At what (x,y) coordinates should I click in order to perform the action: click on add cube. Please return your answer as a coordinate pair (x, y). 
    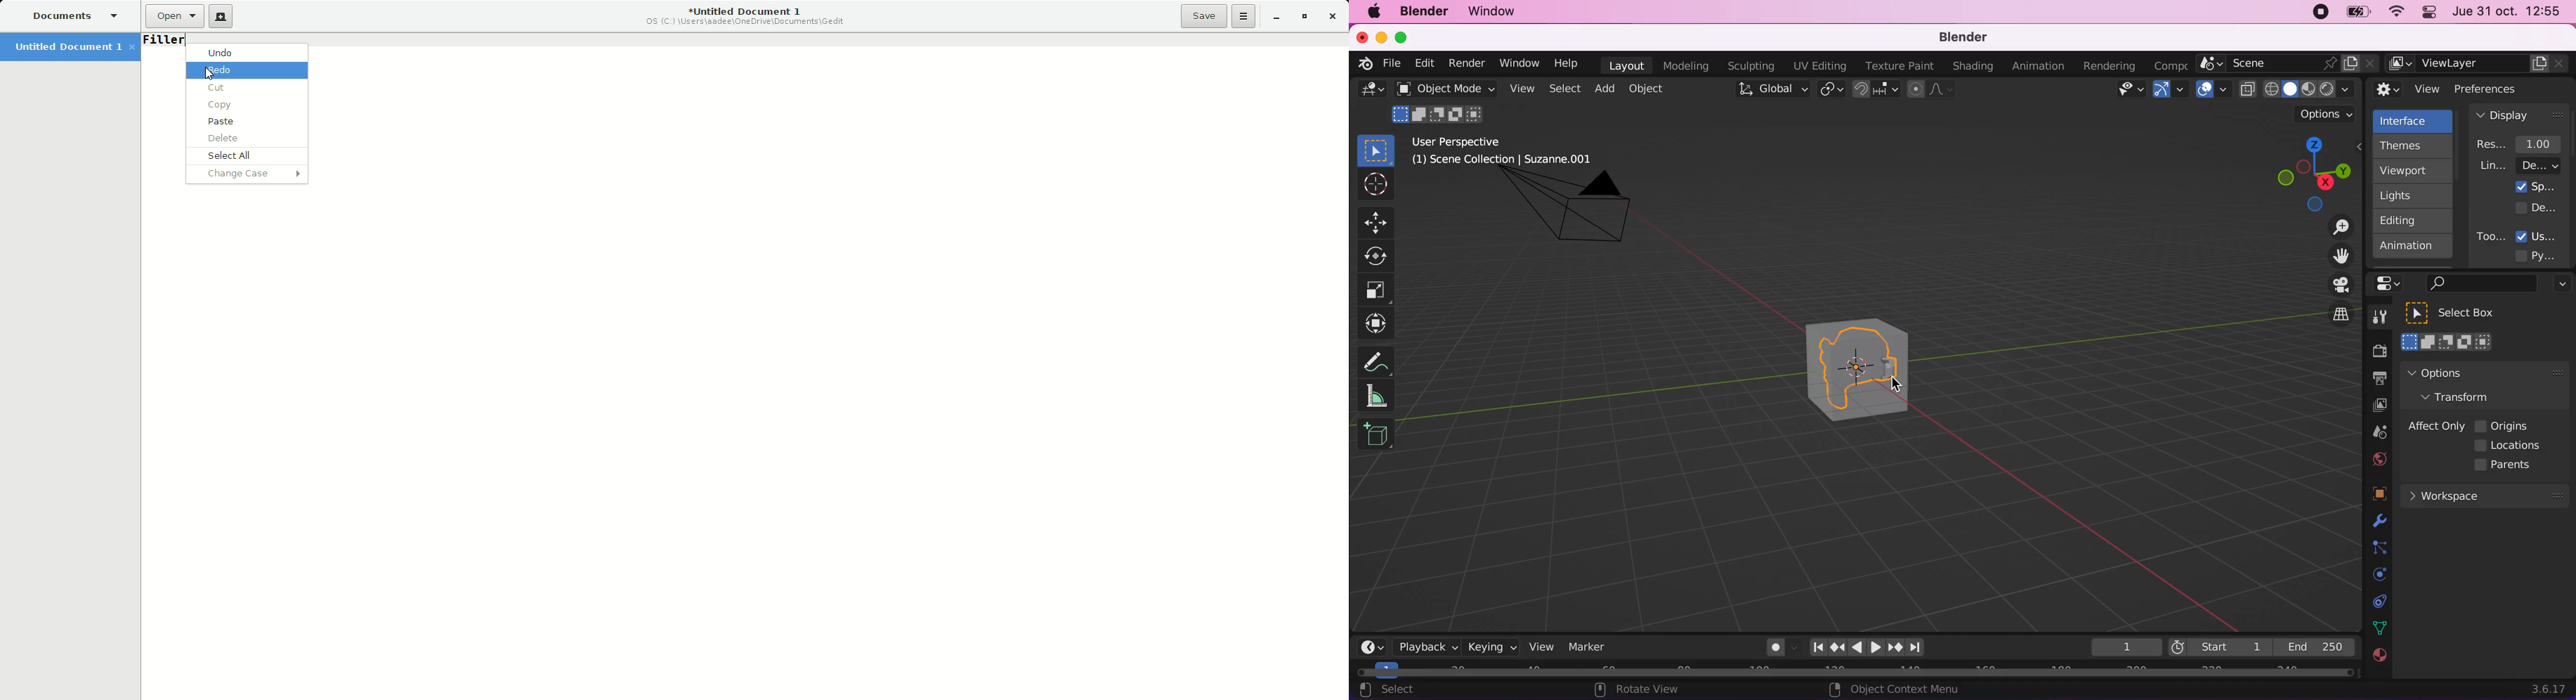
    Looking at the image, I should click on (1376, 435).